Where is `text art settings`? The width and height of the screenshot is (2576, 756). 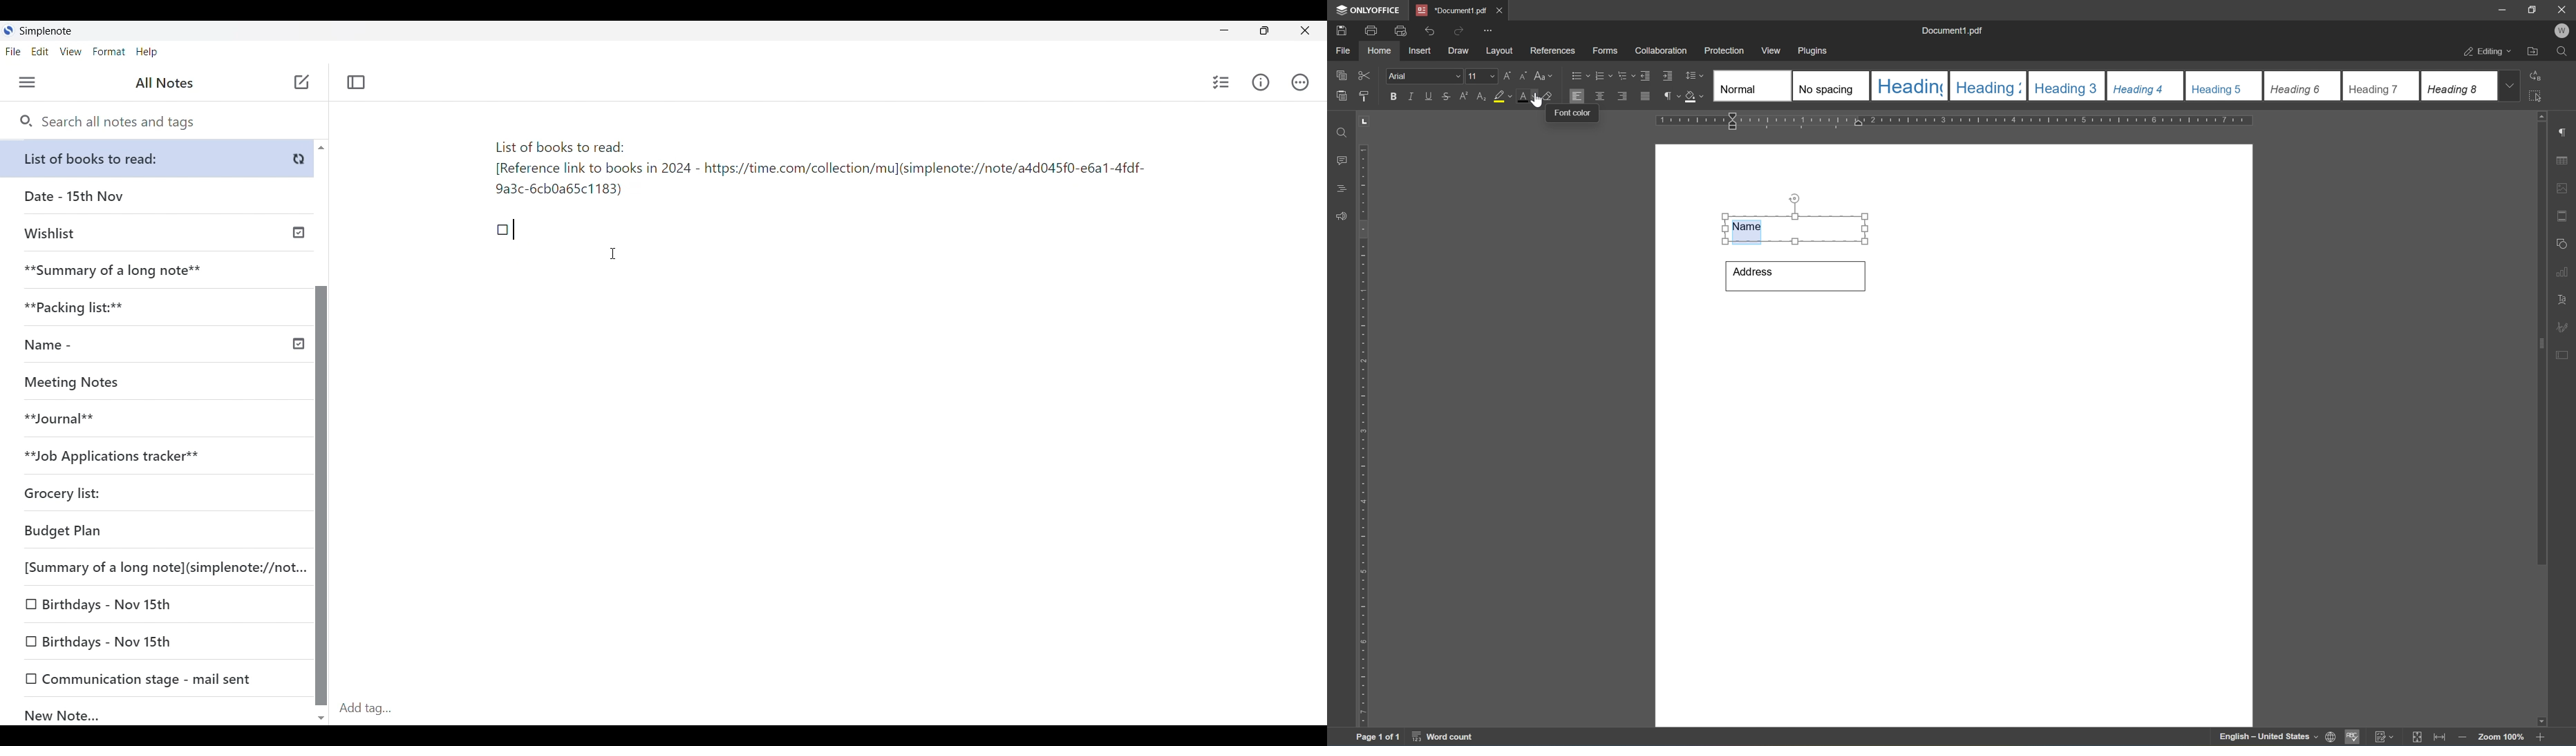
text art settings is located at coordinates (2563, 298).